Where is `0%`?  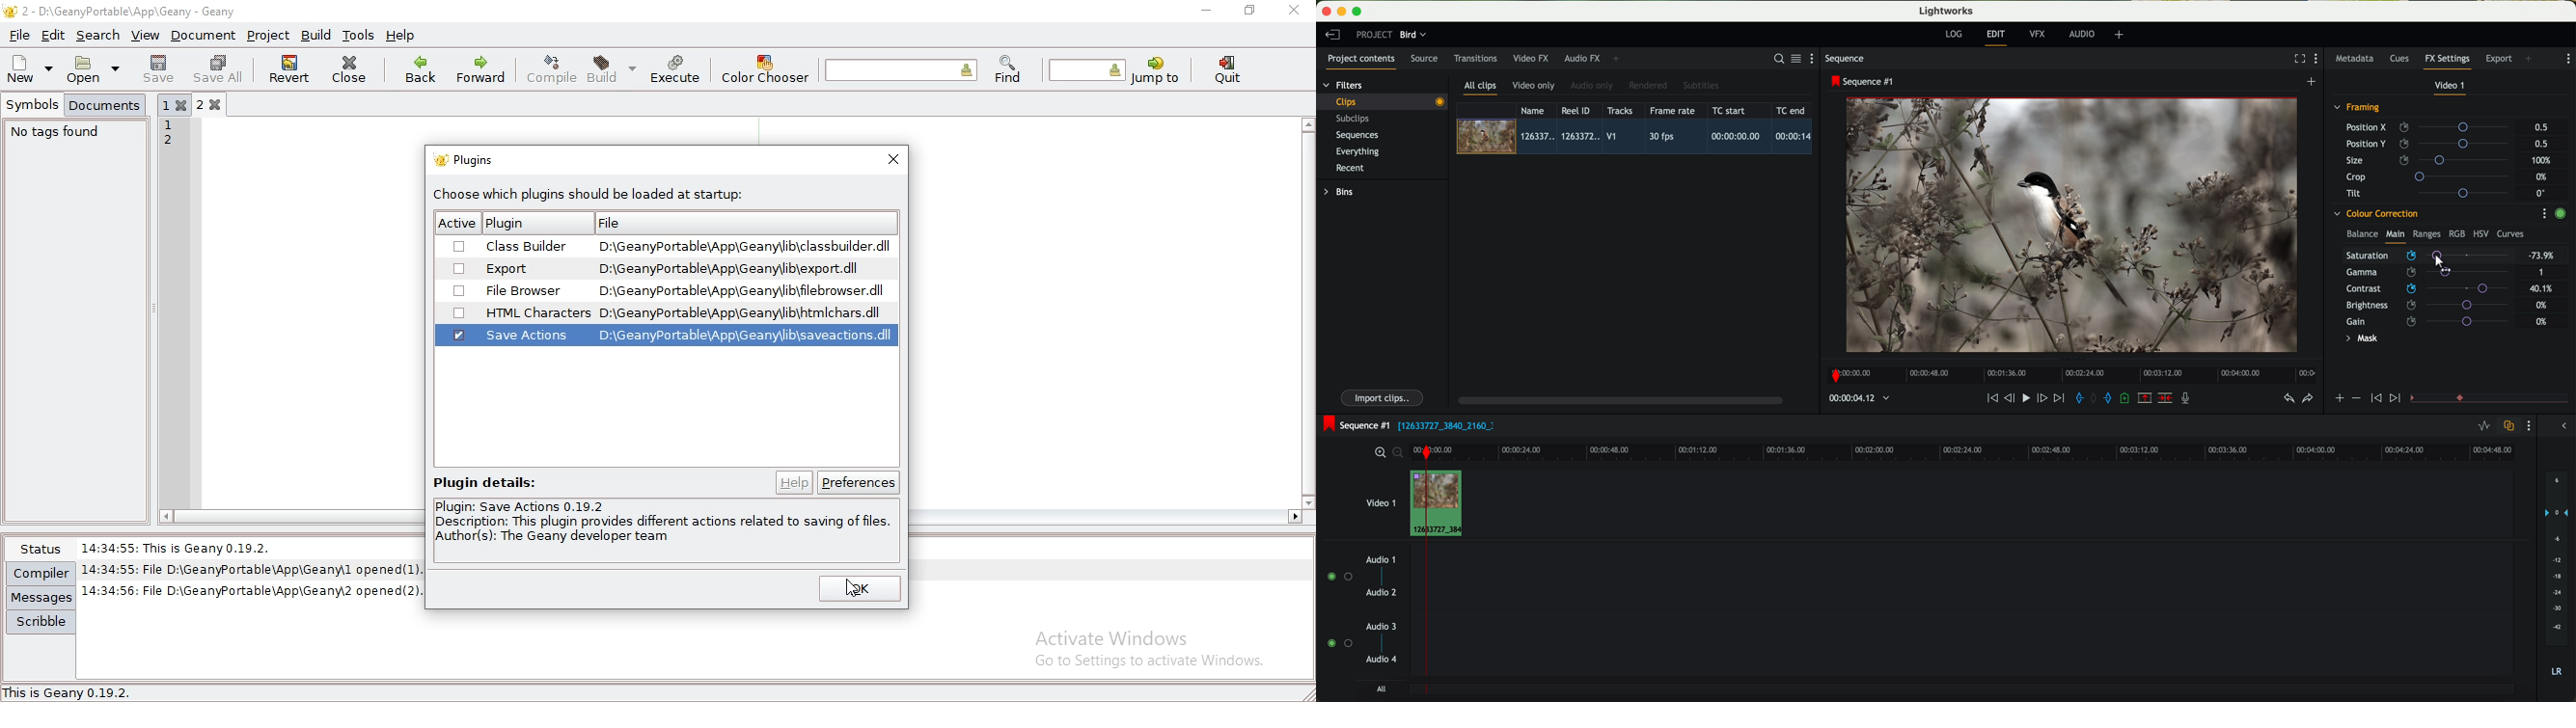
0% is located at coordinates (2543, 321).